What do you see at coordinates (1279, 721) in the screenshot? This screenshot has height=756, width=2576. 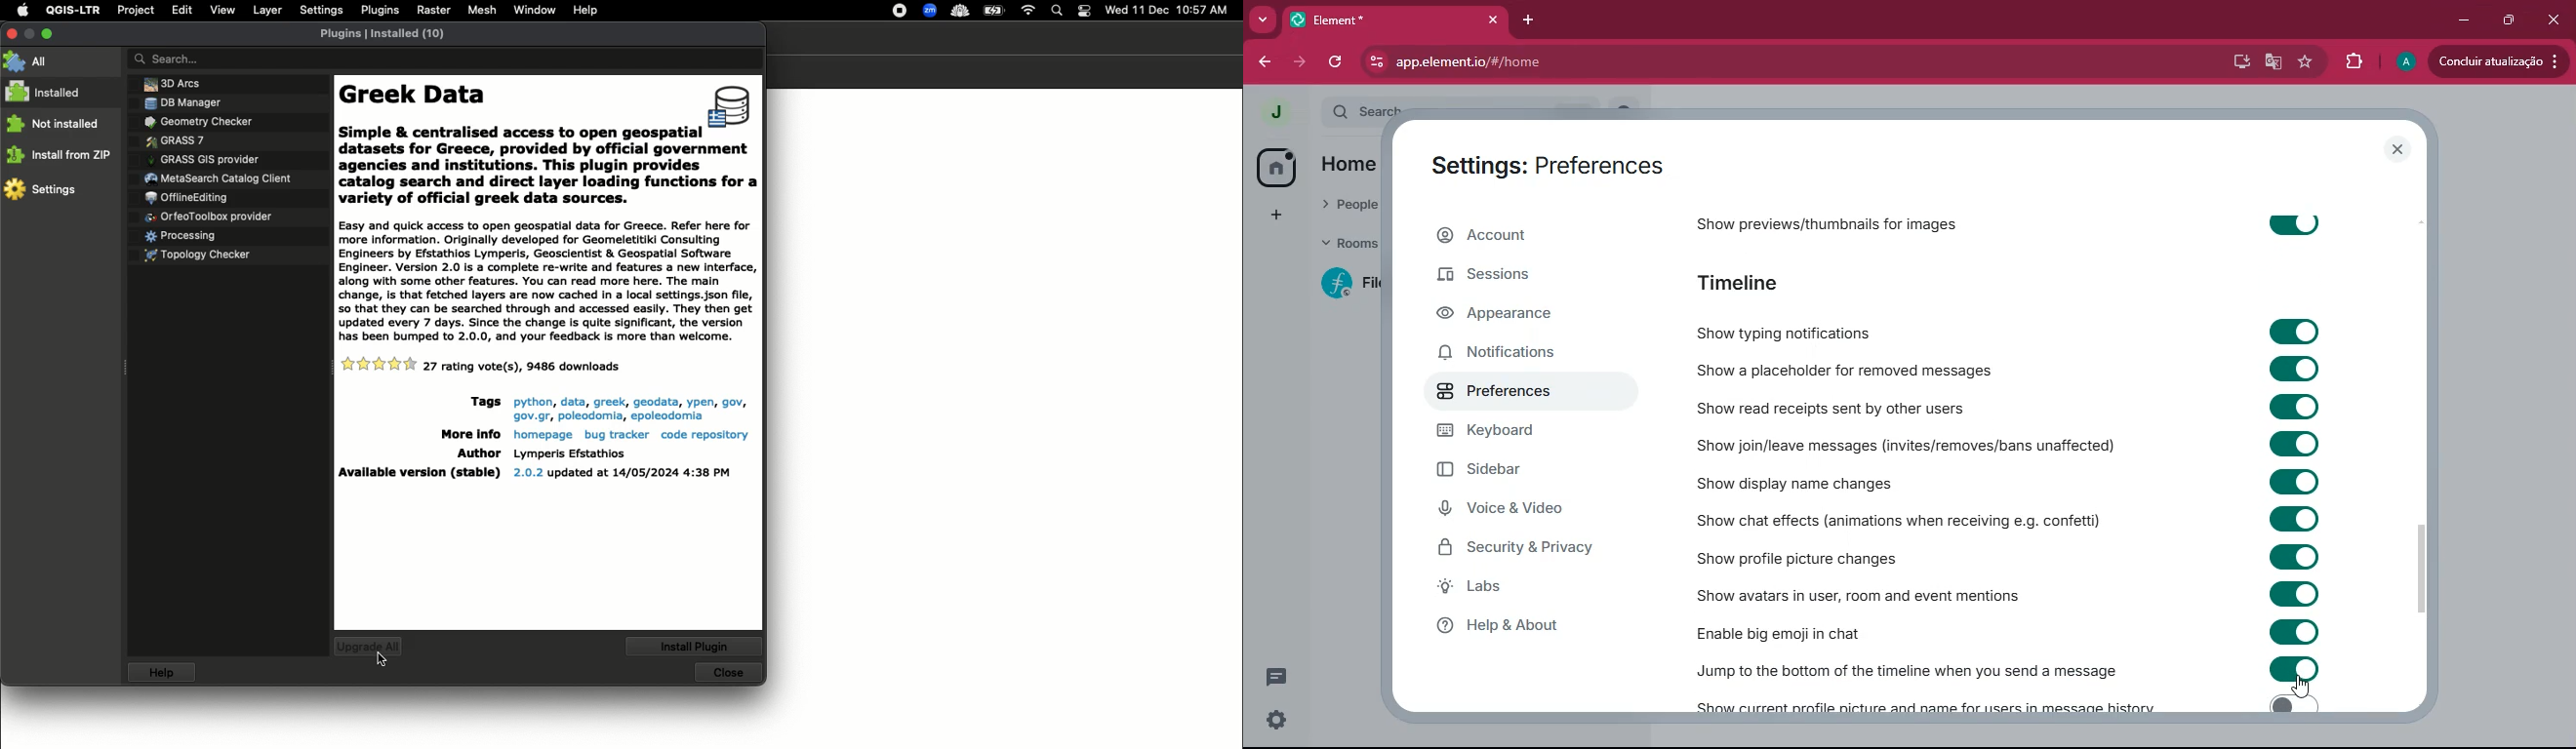 I see `settings` at bounding box center [1279, 721].